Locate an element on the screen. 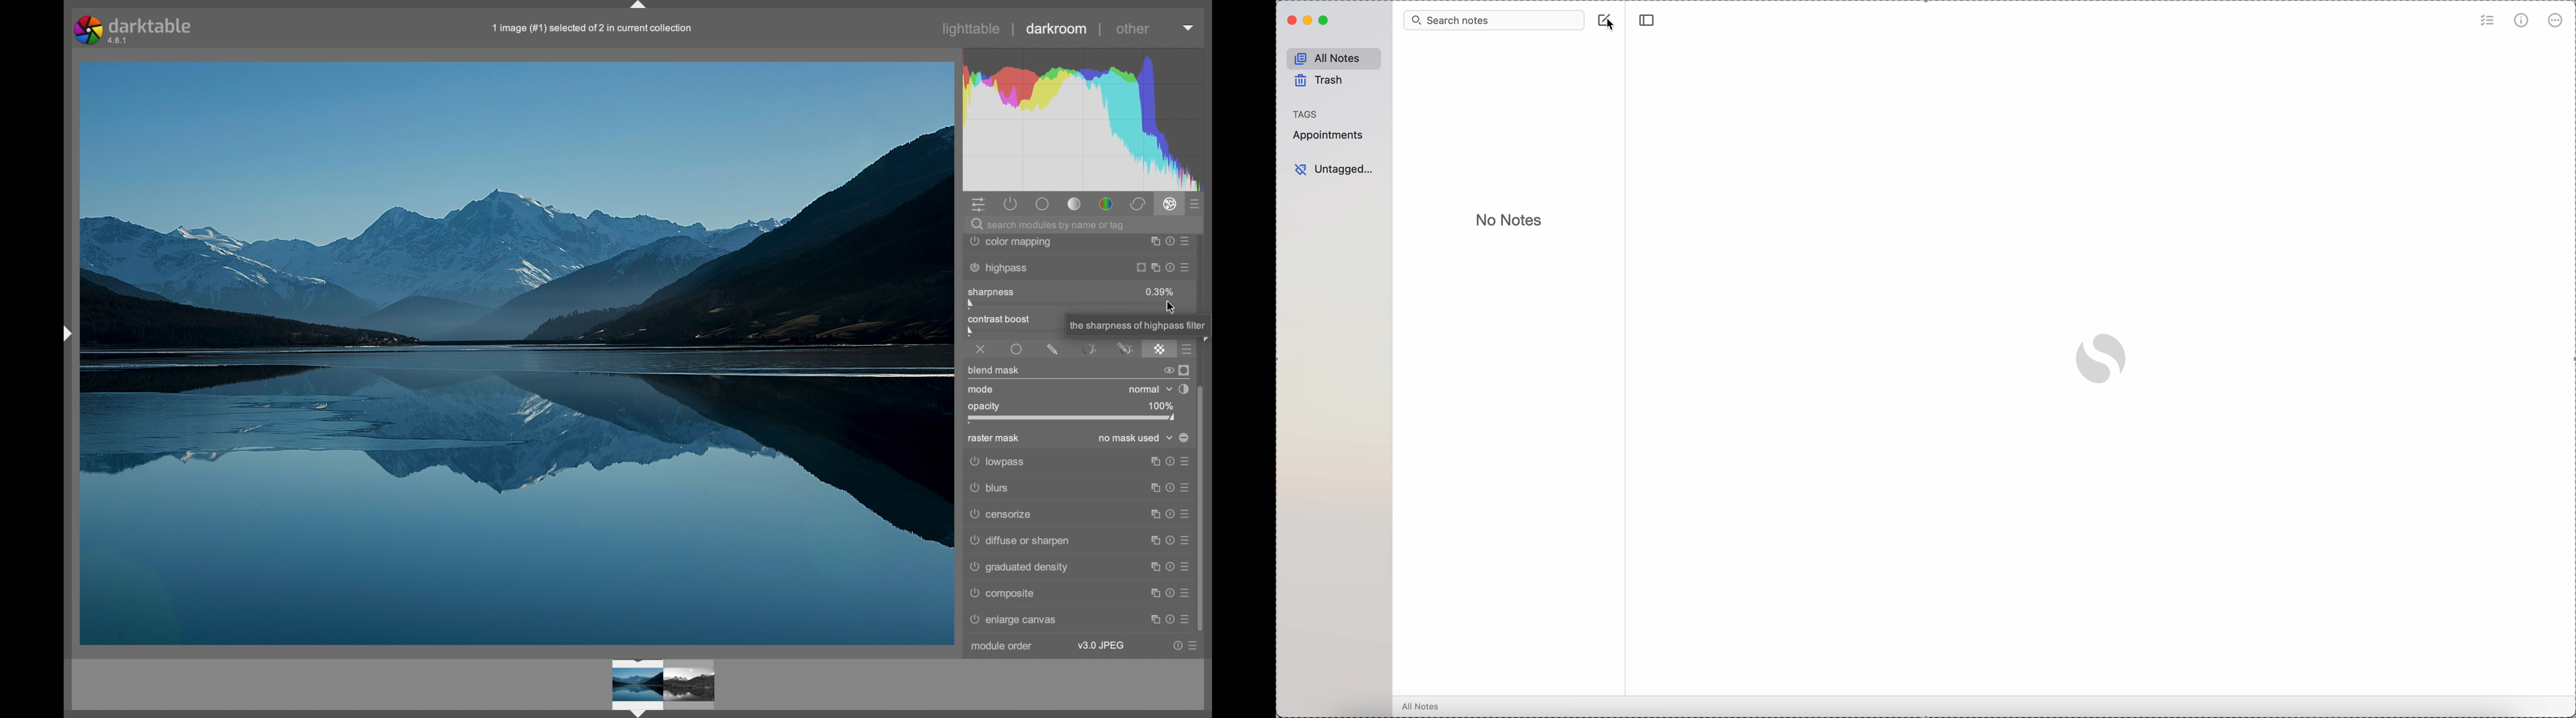 Image resolution: width=2576 pixels, height=728 pixels. dropdown is located at coordinates (1189, 28).